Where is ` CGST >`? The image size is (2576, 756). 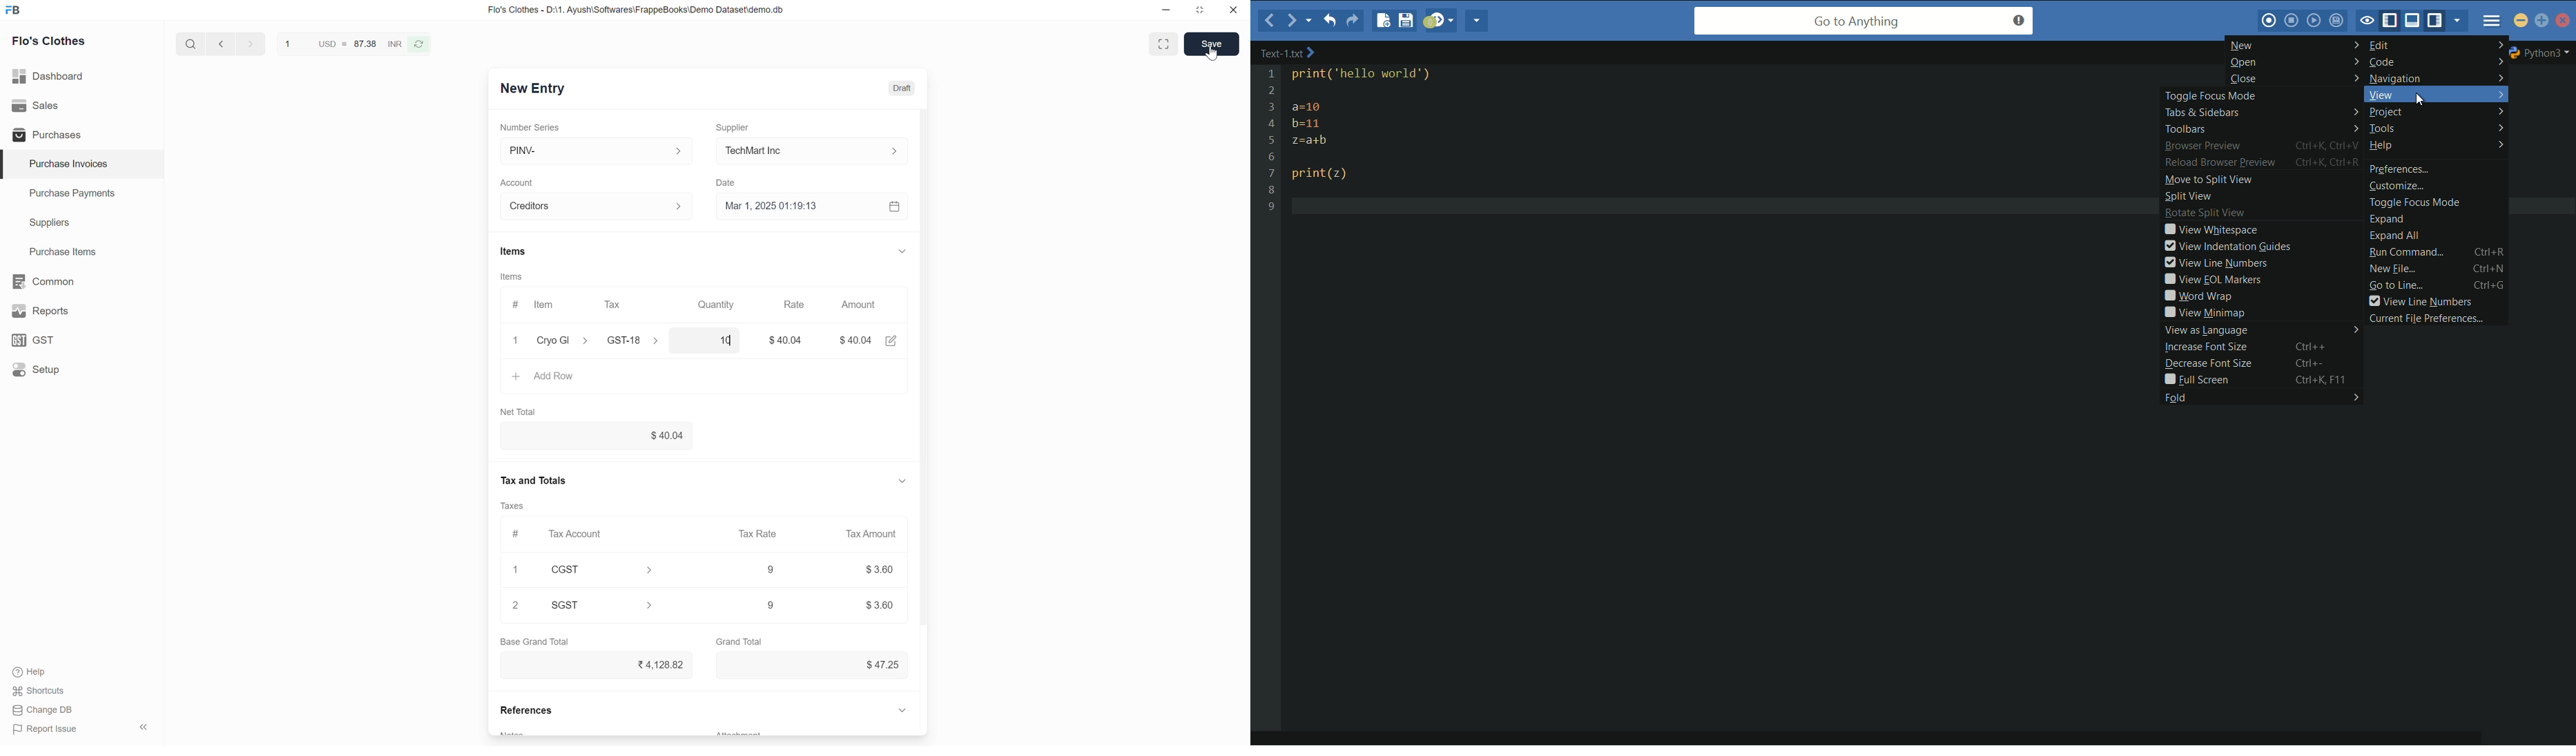
 CGST > is located at coordinates (606, 571).